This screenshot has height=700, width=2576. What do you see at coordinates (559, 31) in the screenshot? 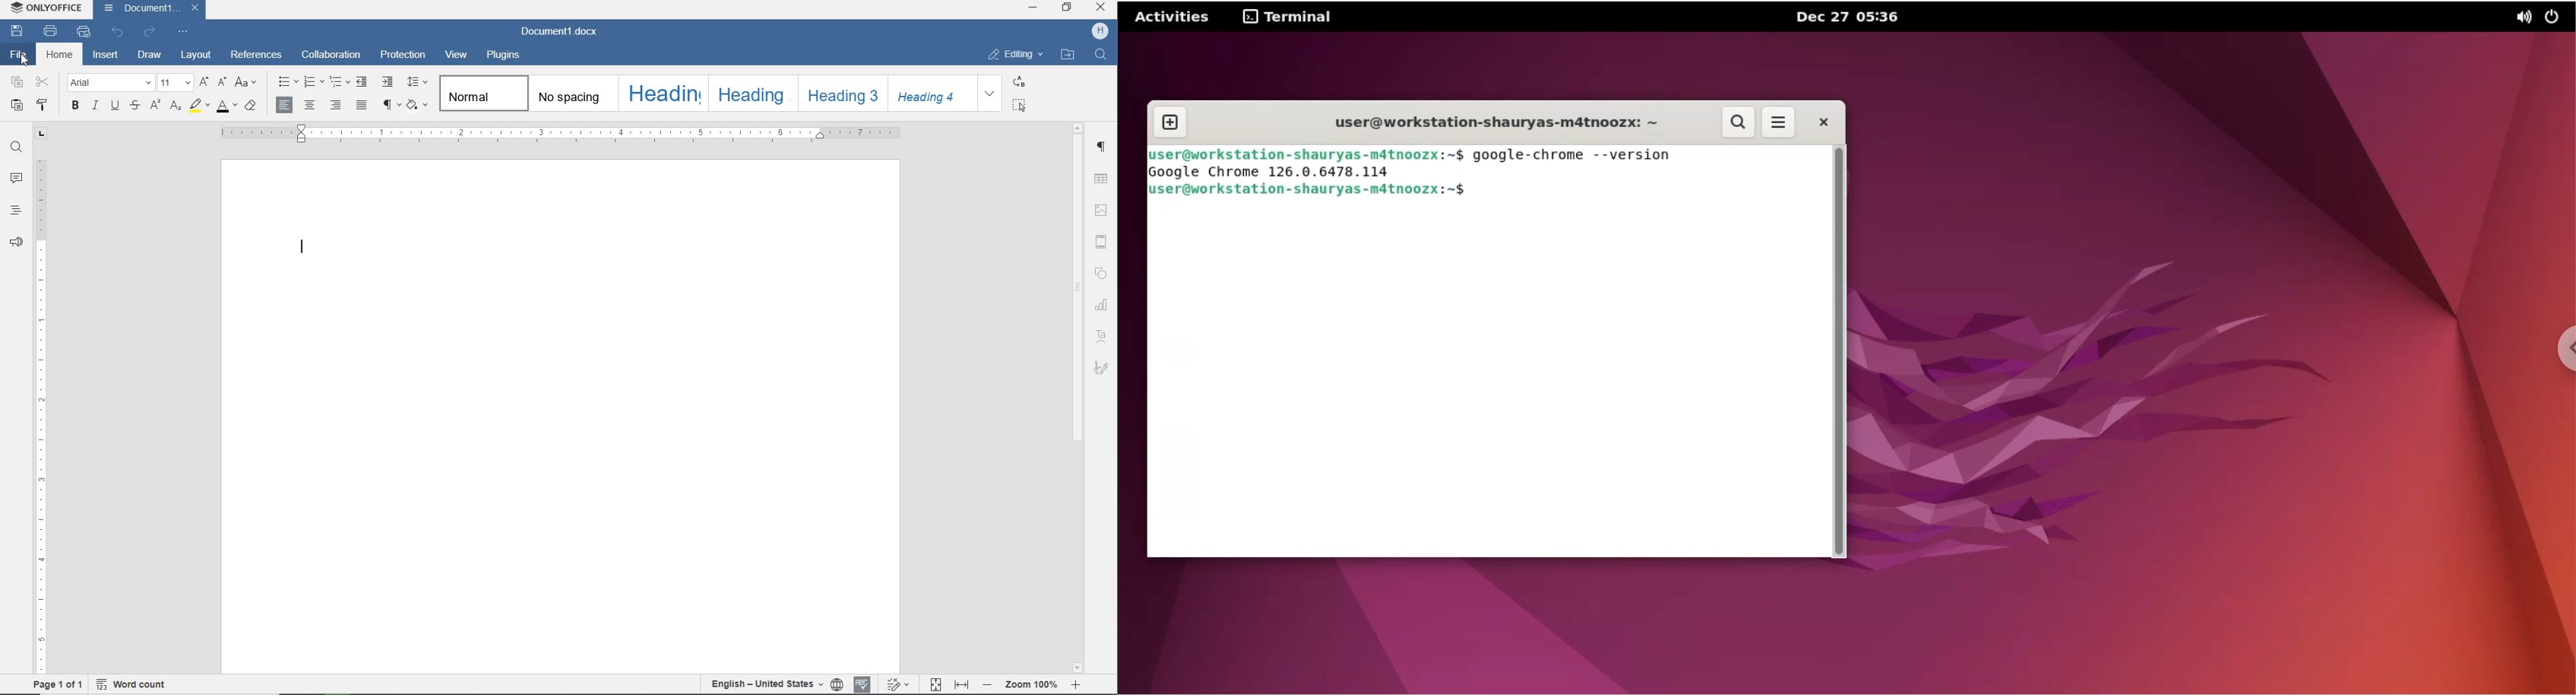
I see `document name` at bounding box center [559, 31].